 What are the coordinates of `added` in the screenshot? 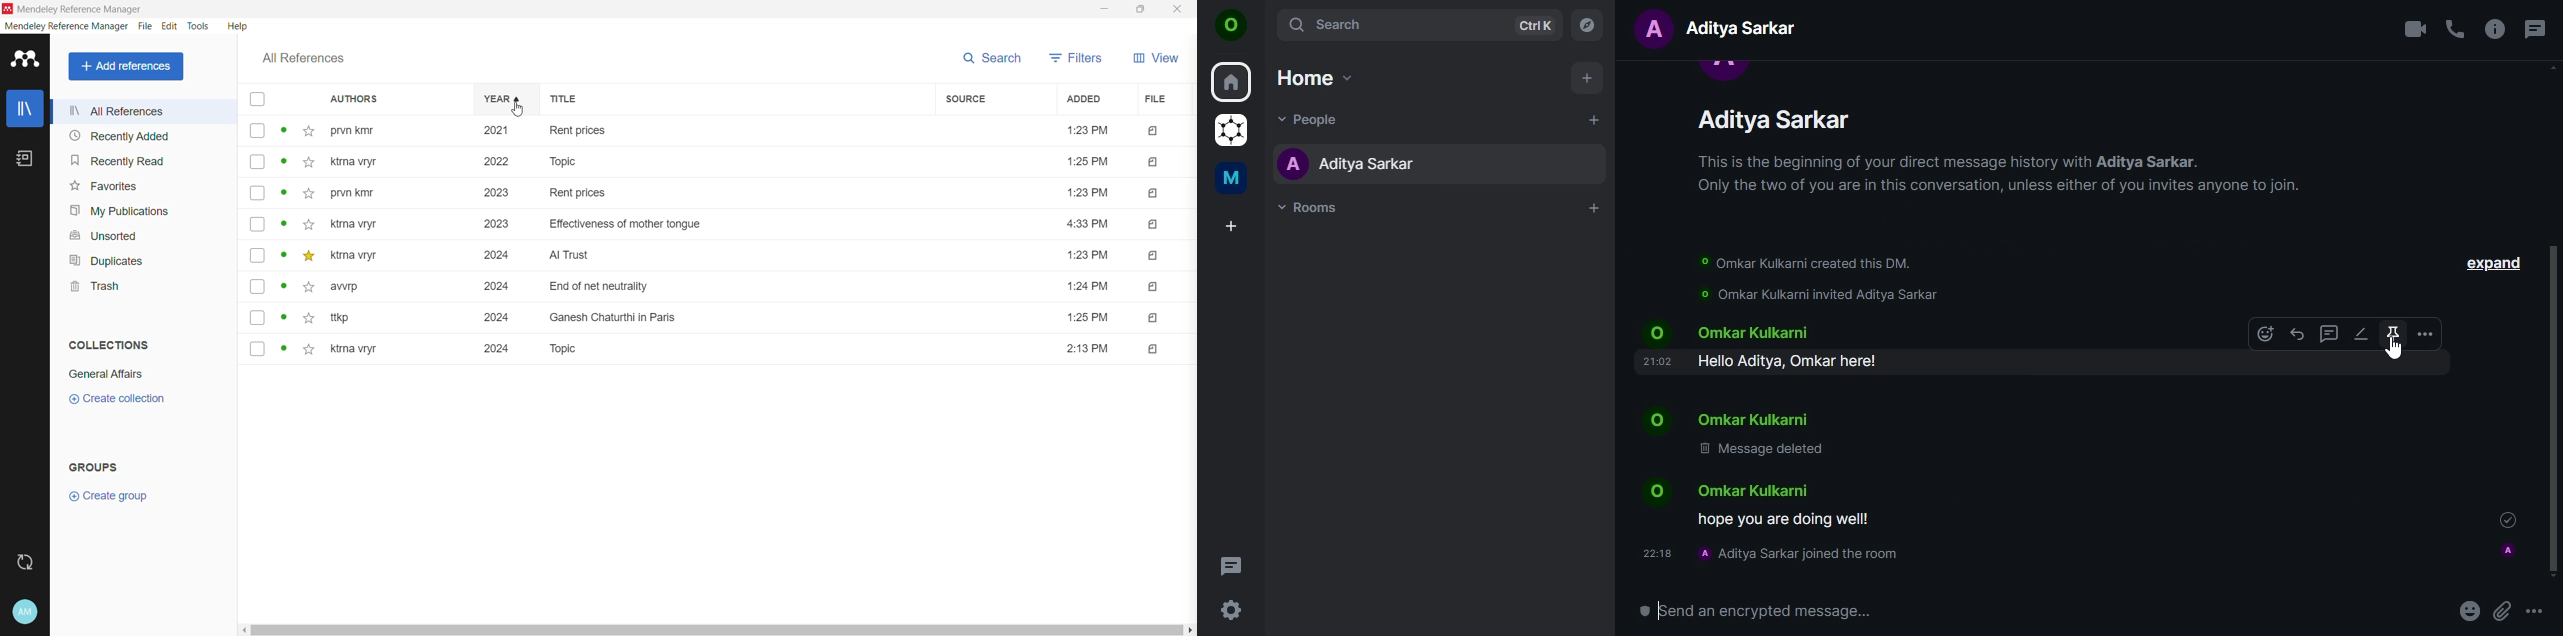 It's located at (1084, 99).